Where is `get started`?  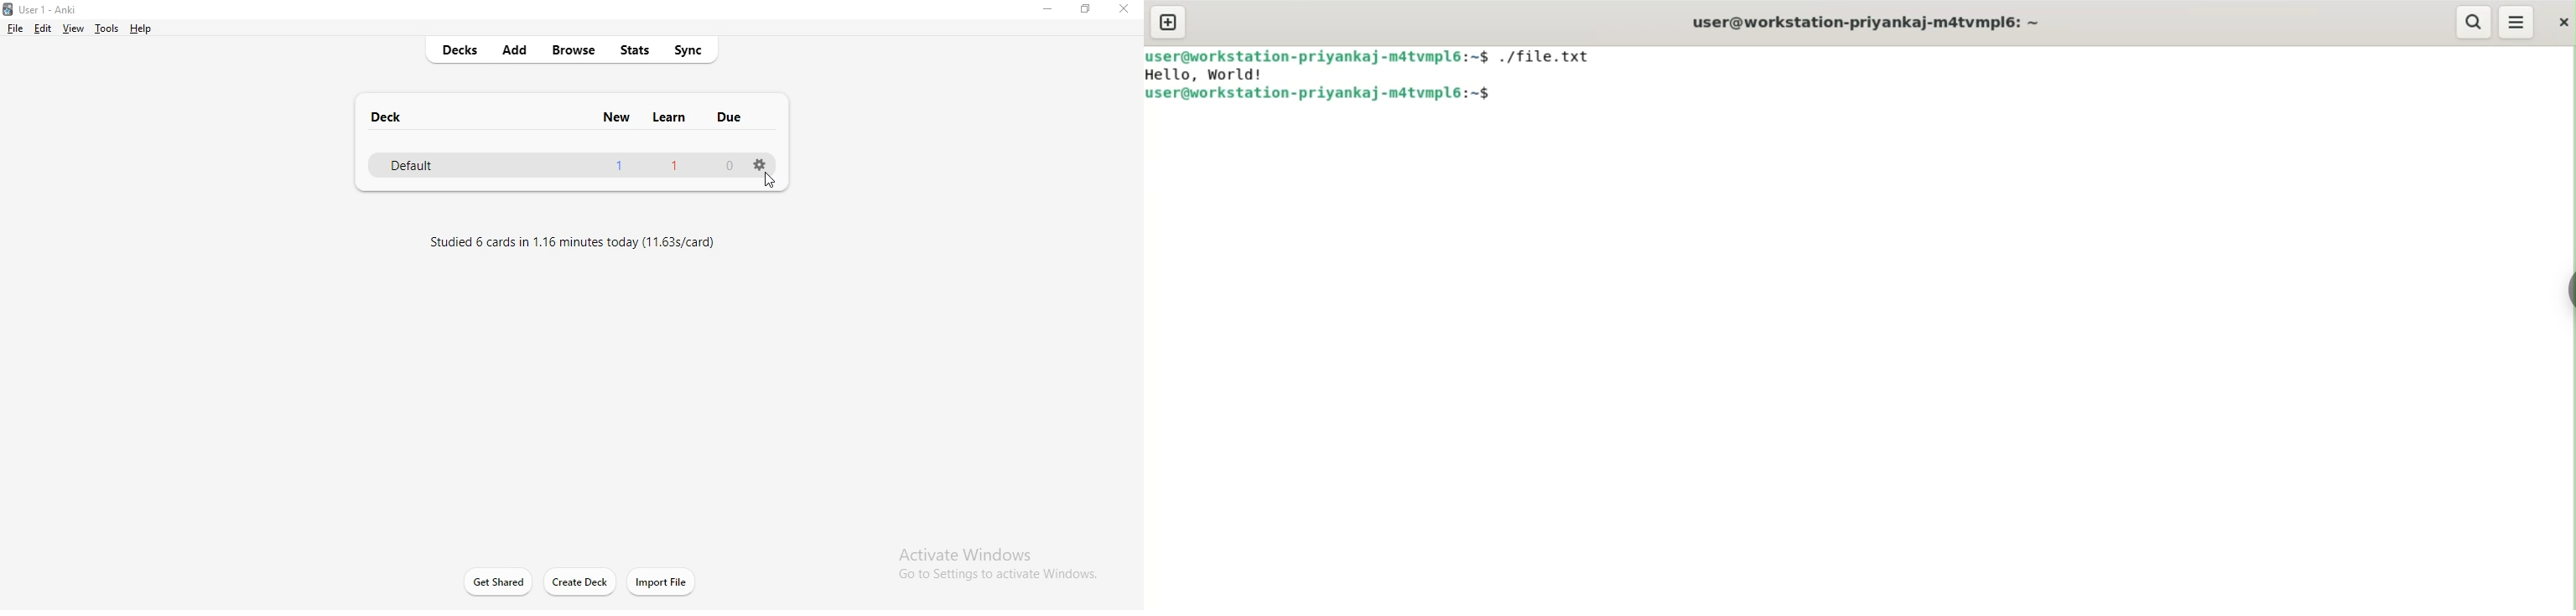 get started is located at coordinates (501, 581).